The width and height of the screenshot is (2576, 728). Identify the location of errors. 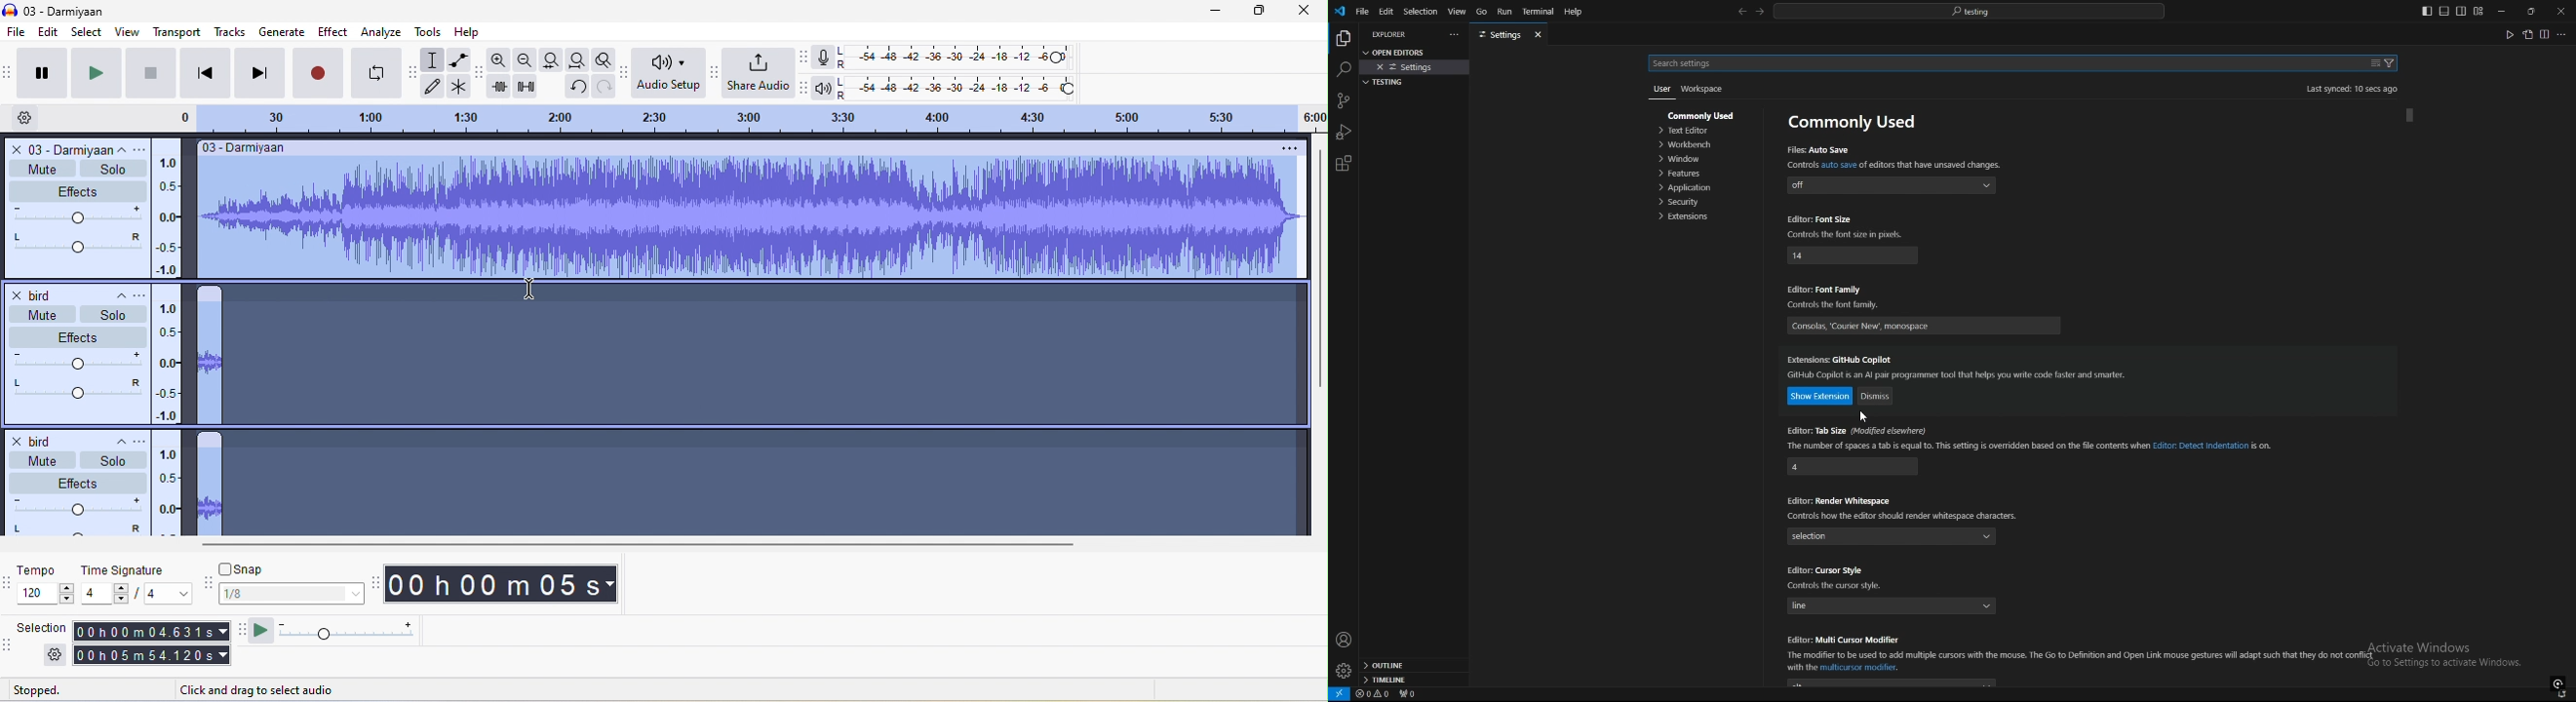
(1373, 694).